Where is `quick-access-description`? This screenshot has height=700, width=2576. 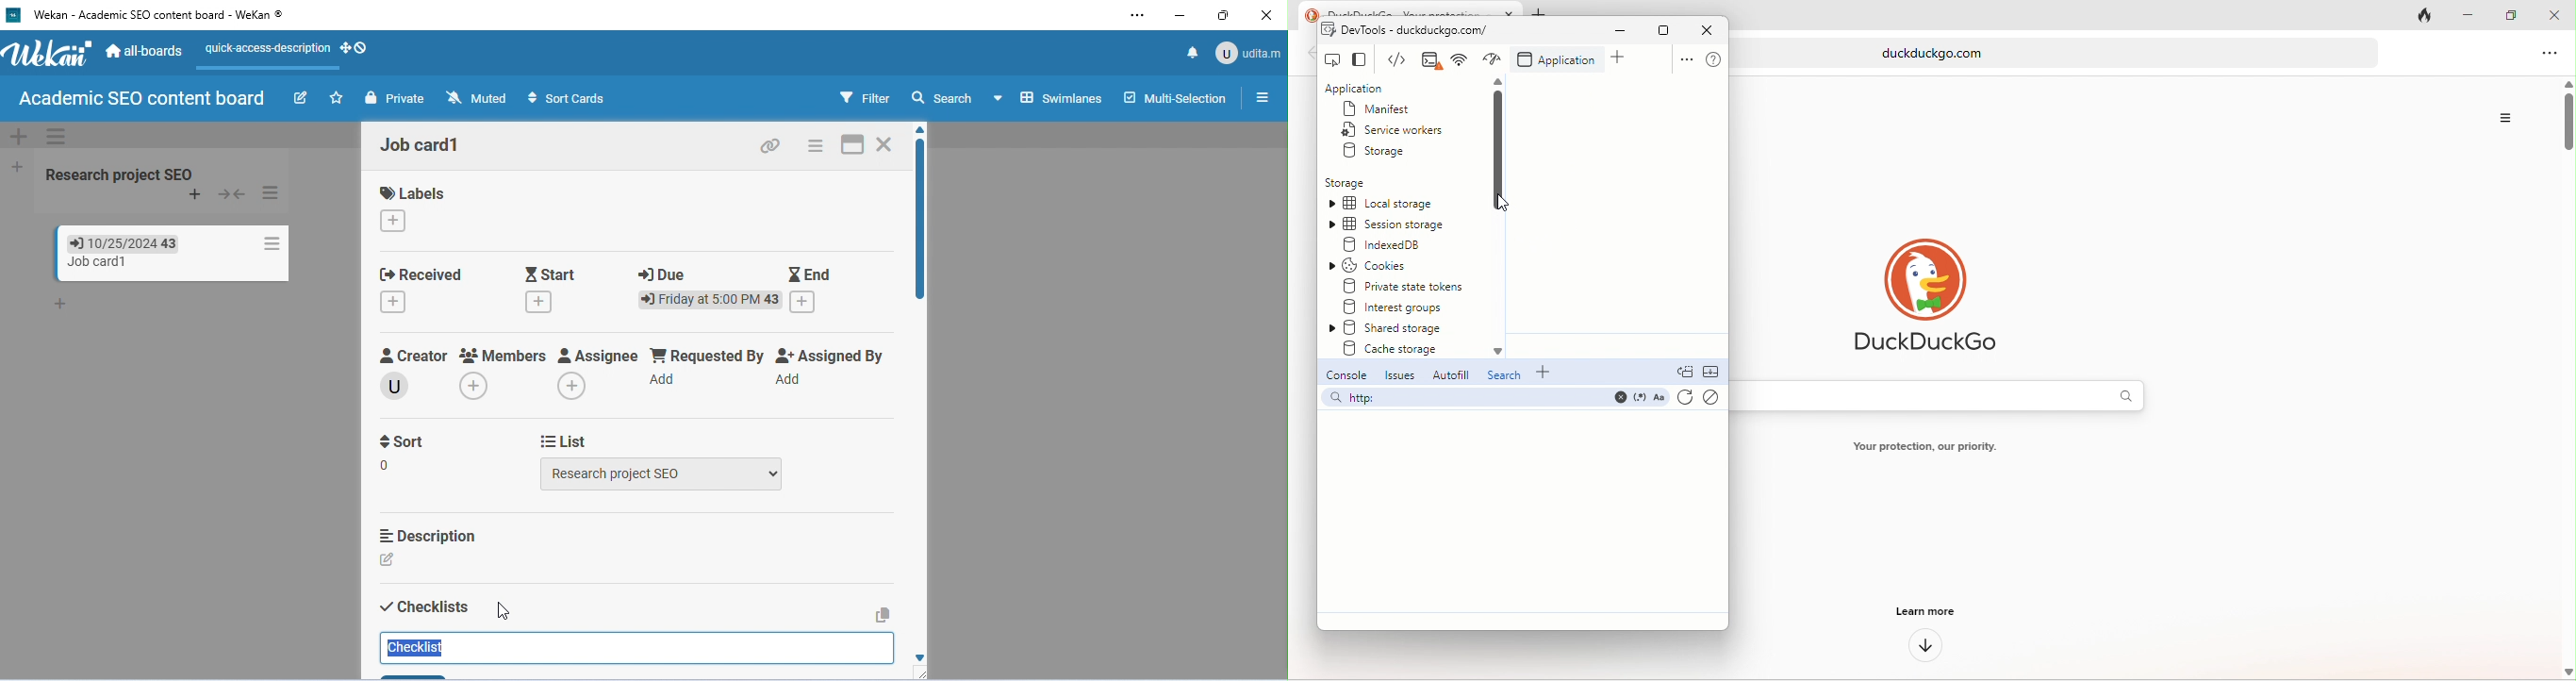 quick-access-description is located at coordinates (263, 55).